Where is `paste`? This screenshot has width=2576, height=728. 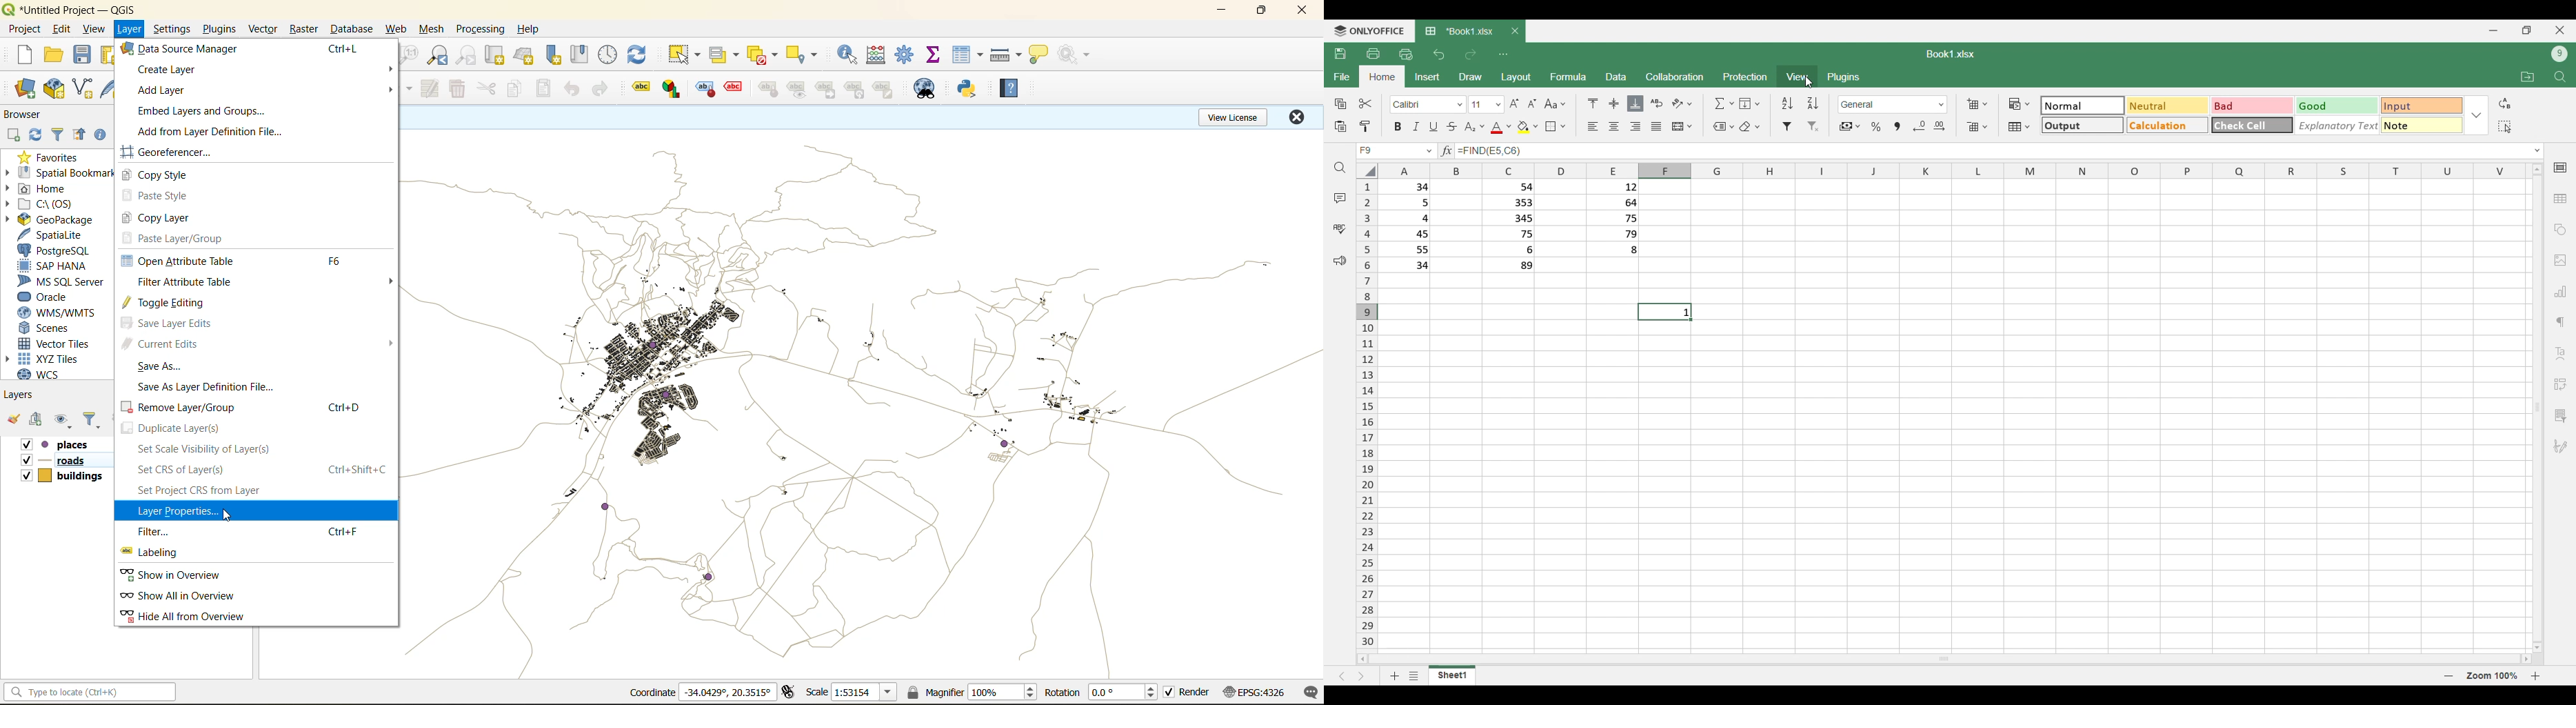 paste is located at coordinates (548, 88).